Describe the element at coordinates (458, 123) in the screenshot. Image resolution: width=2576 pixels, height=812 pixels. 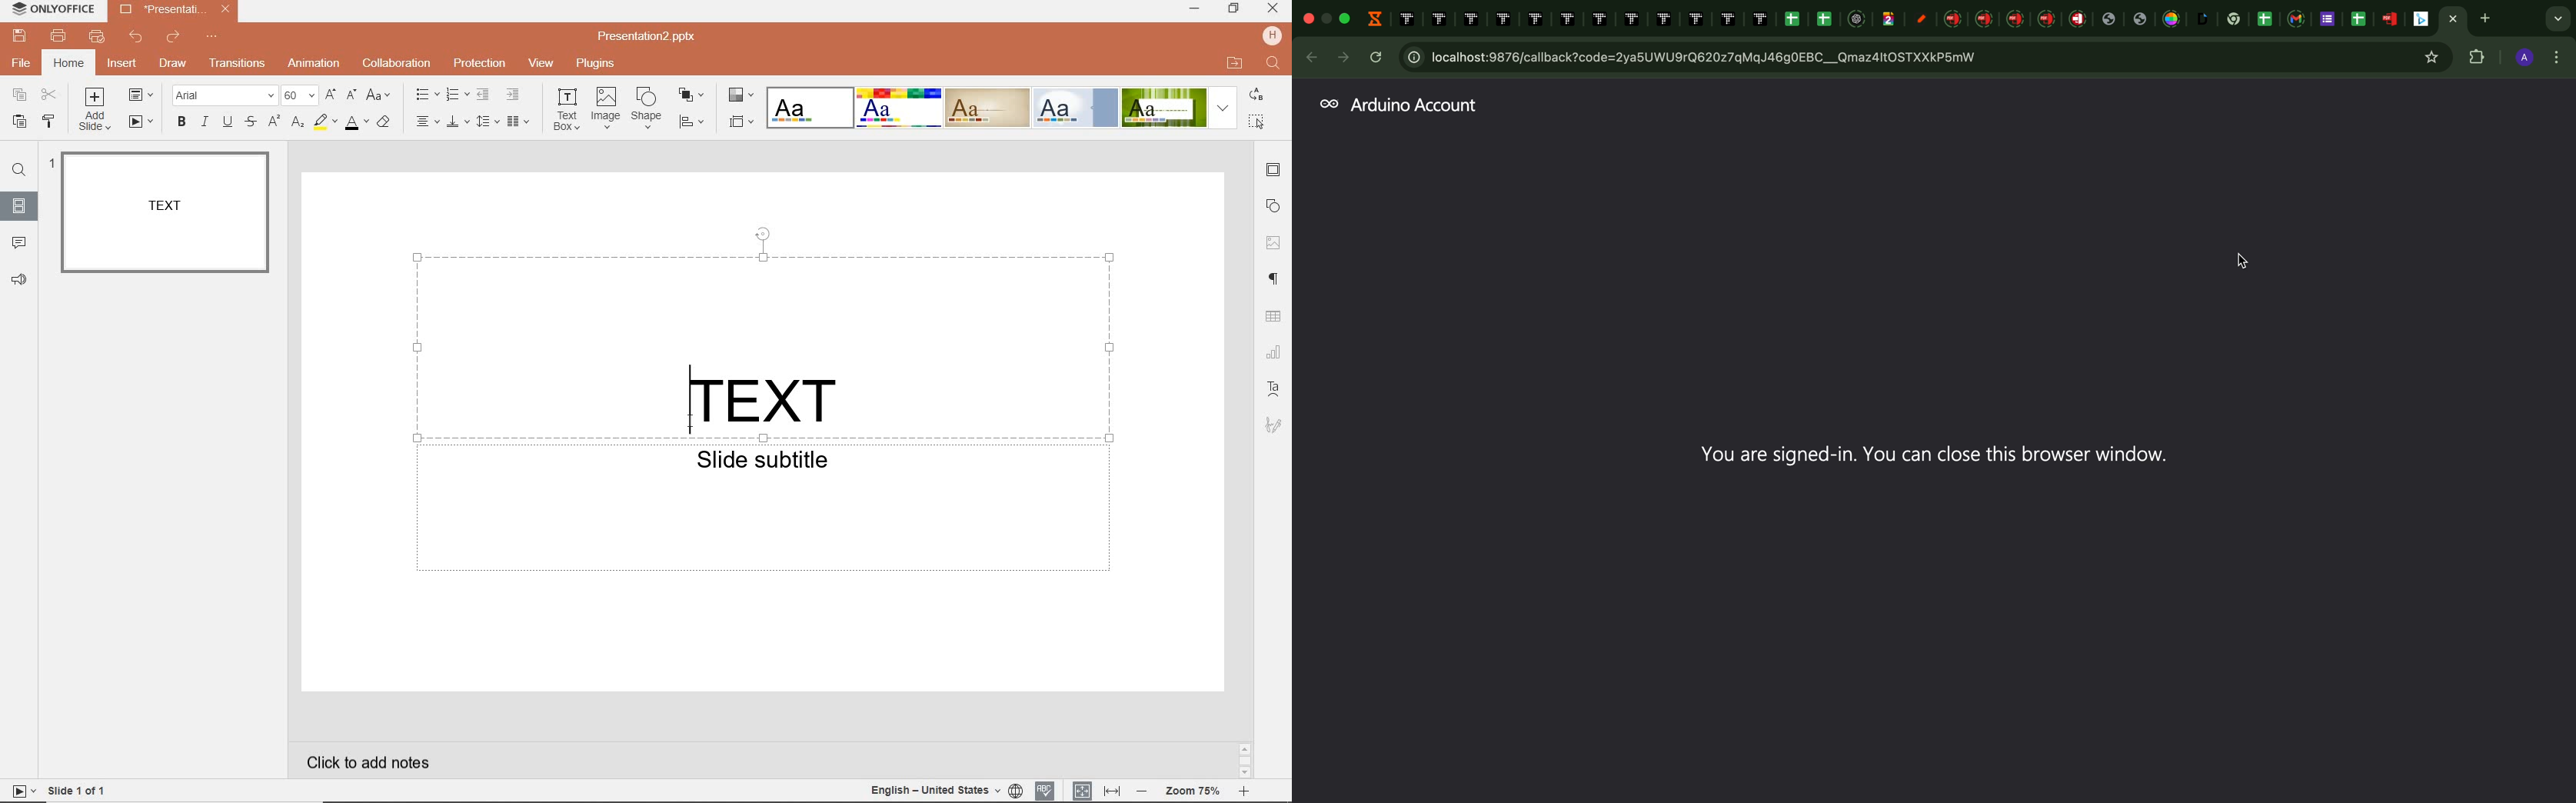
I see `VERTICAL ALIGN` at that location.